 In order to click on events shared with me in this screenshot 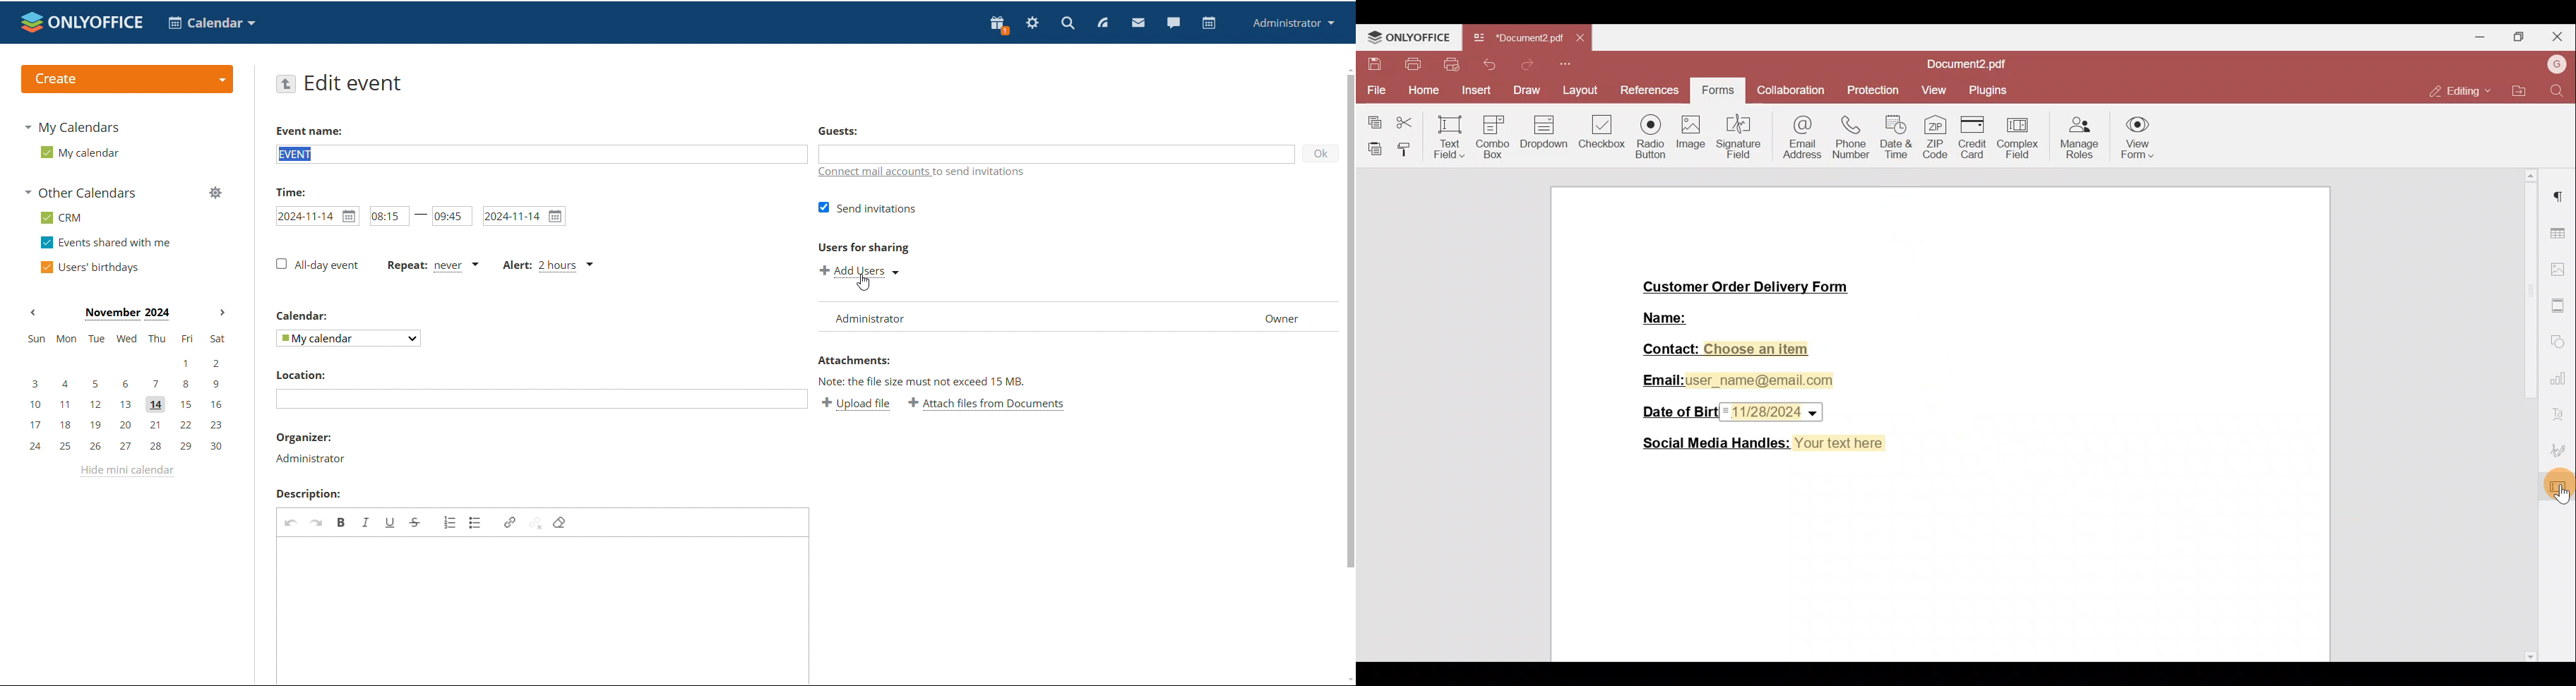, I will do `click(106, 243)`.